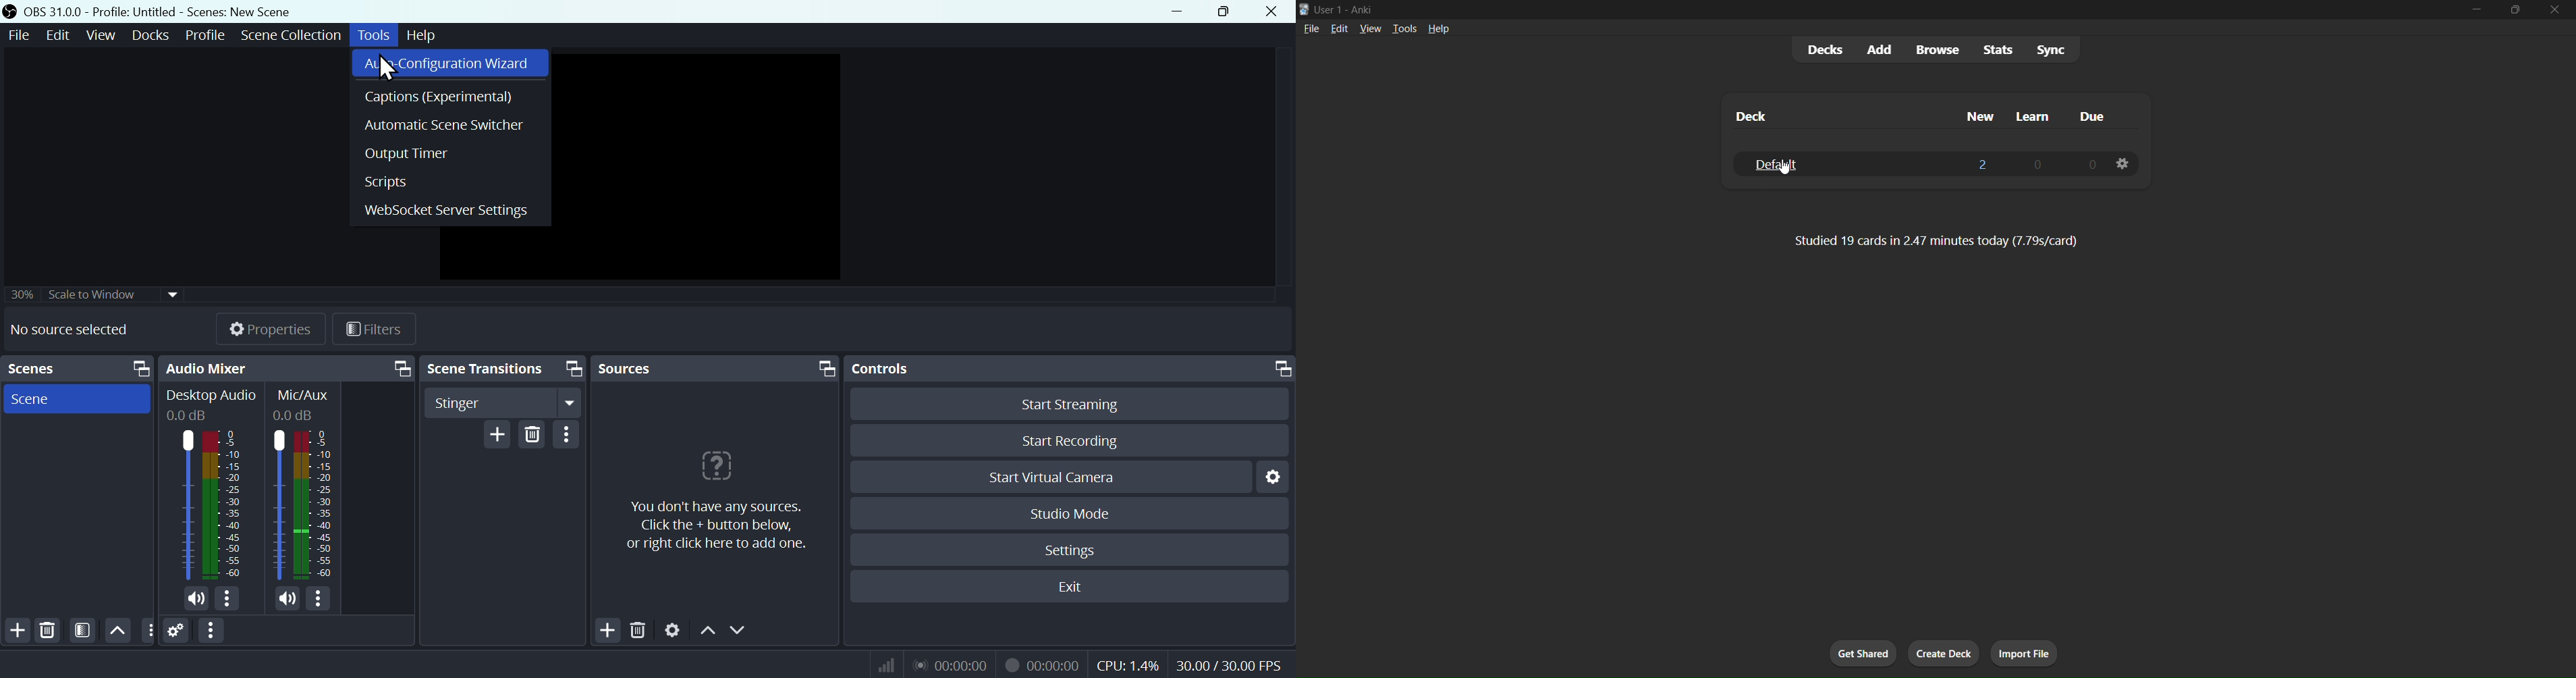 This screenshot has width=2576, height=700. What do you see at coordinates (423, 33) in the screenshot?
I see `help` at bounding box center [423, 33].